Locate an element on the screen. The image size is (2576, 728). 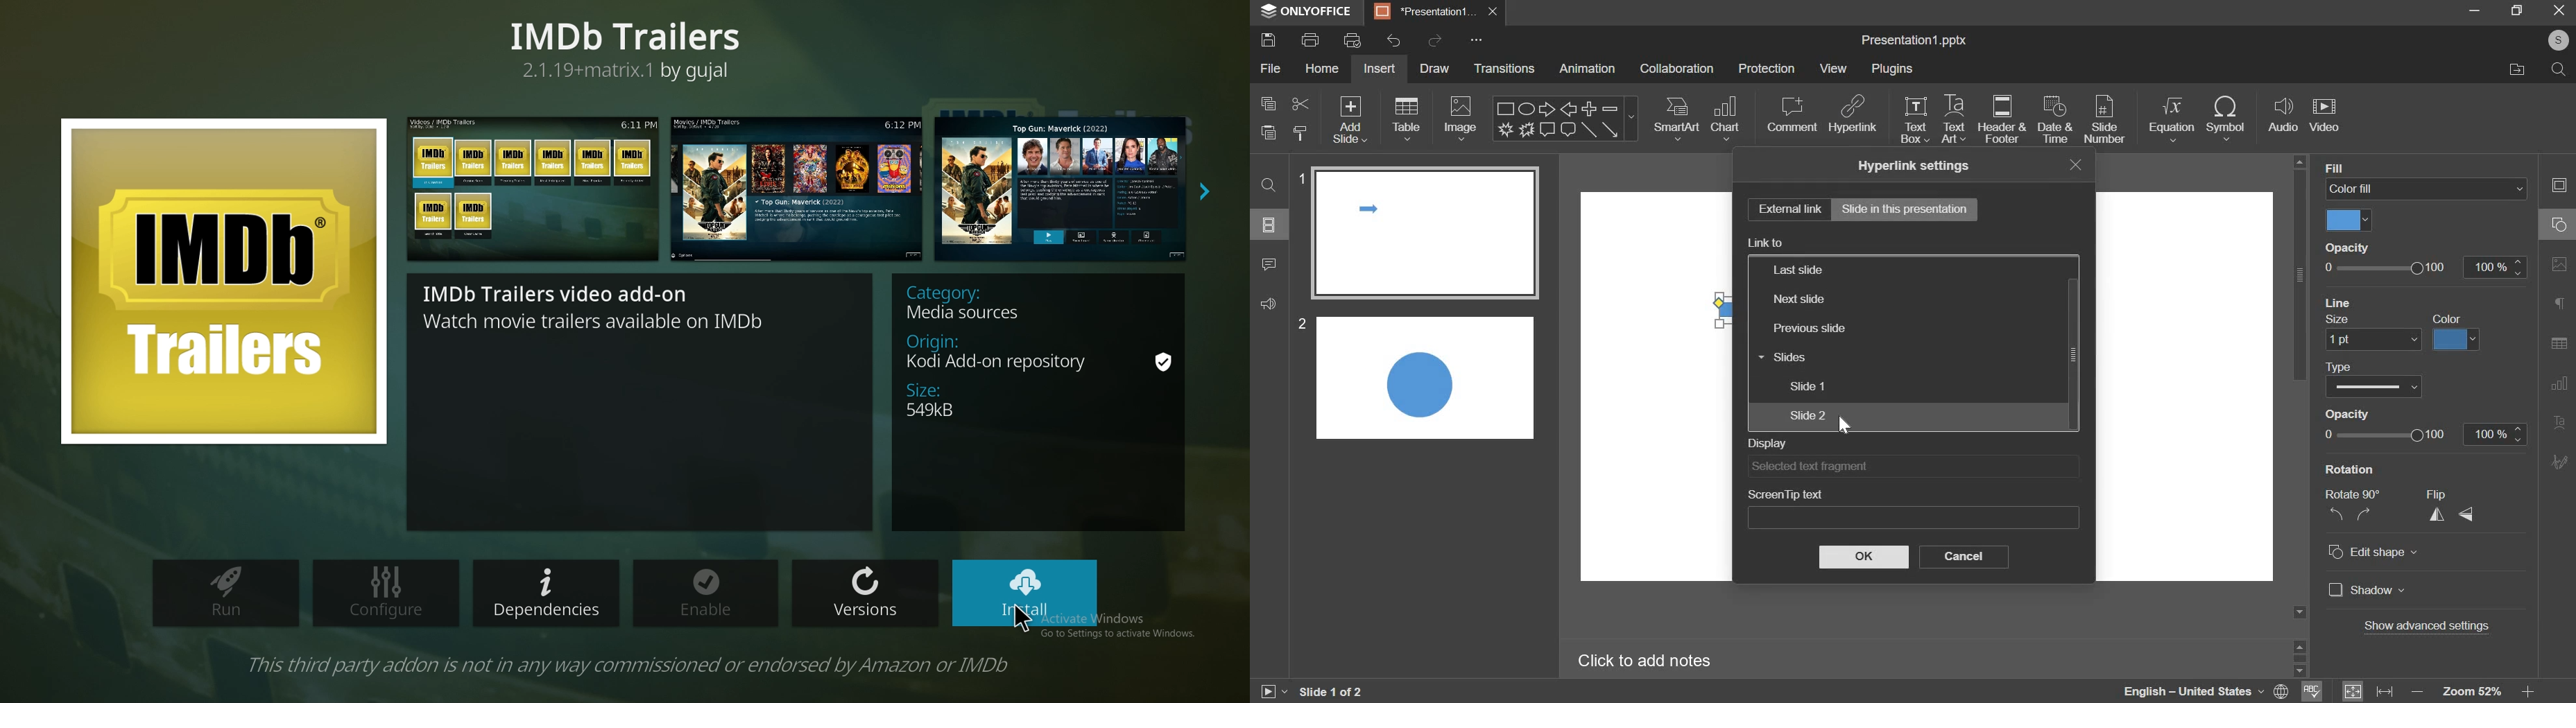
scroll down is located at coordinates (2301, 672).